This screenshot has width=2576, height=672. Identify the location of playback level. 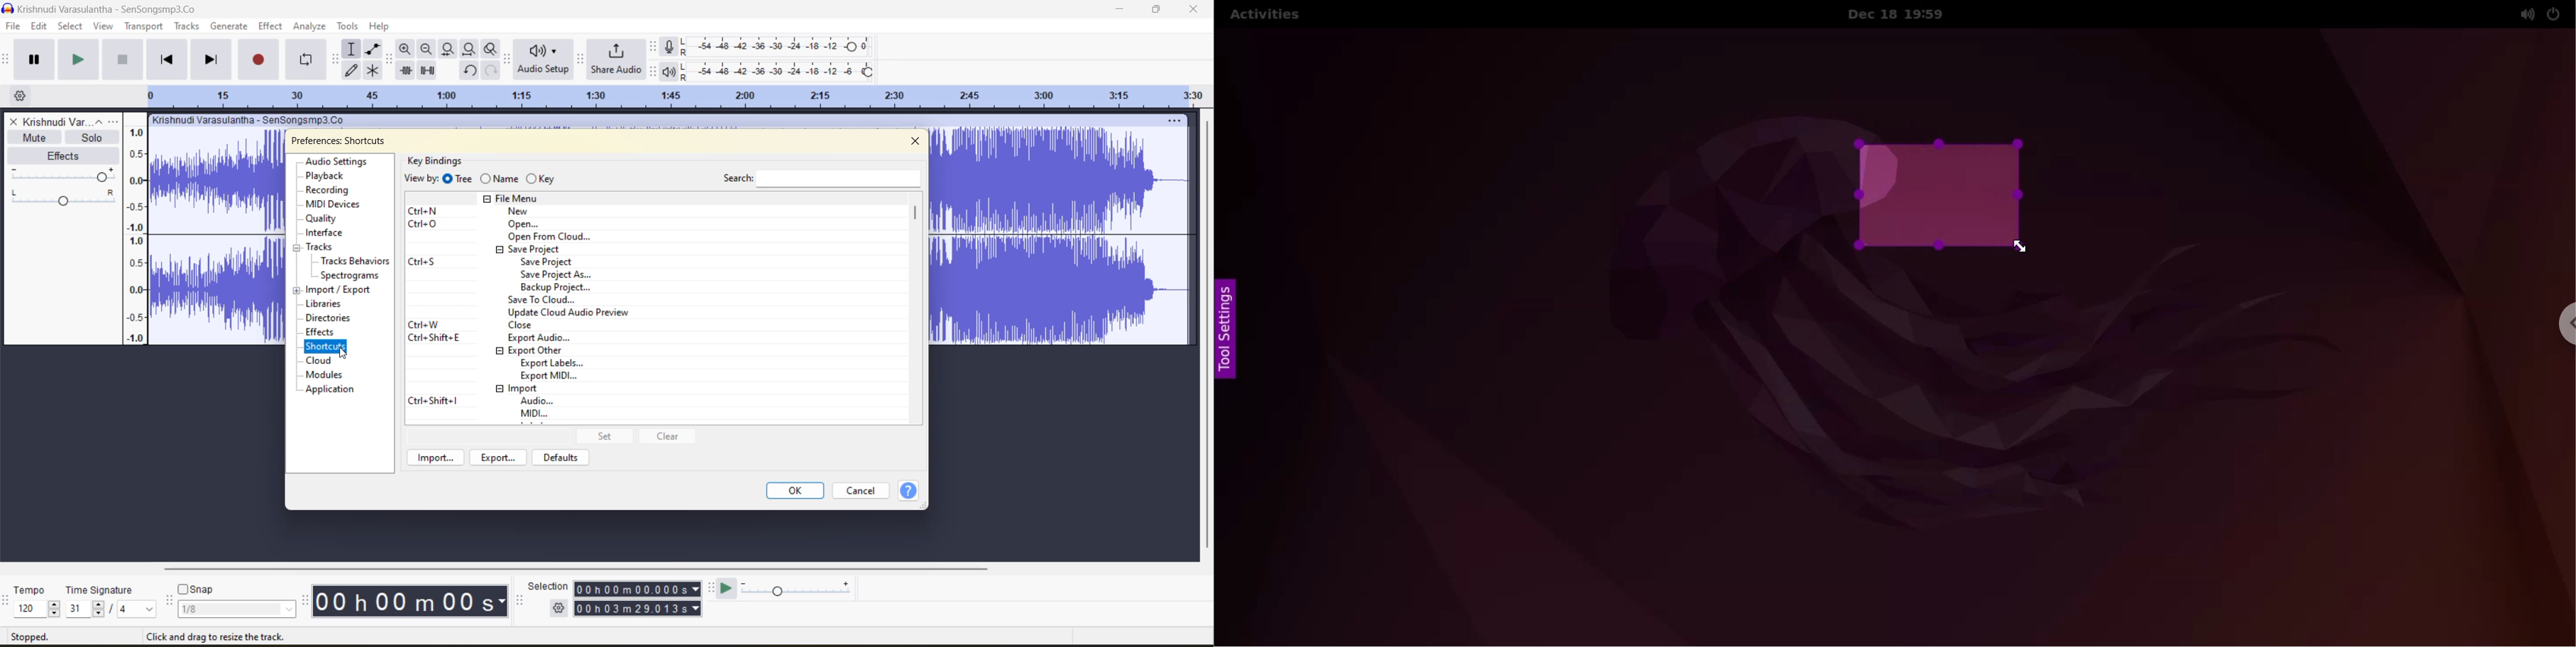
(781, 70).